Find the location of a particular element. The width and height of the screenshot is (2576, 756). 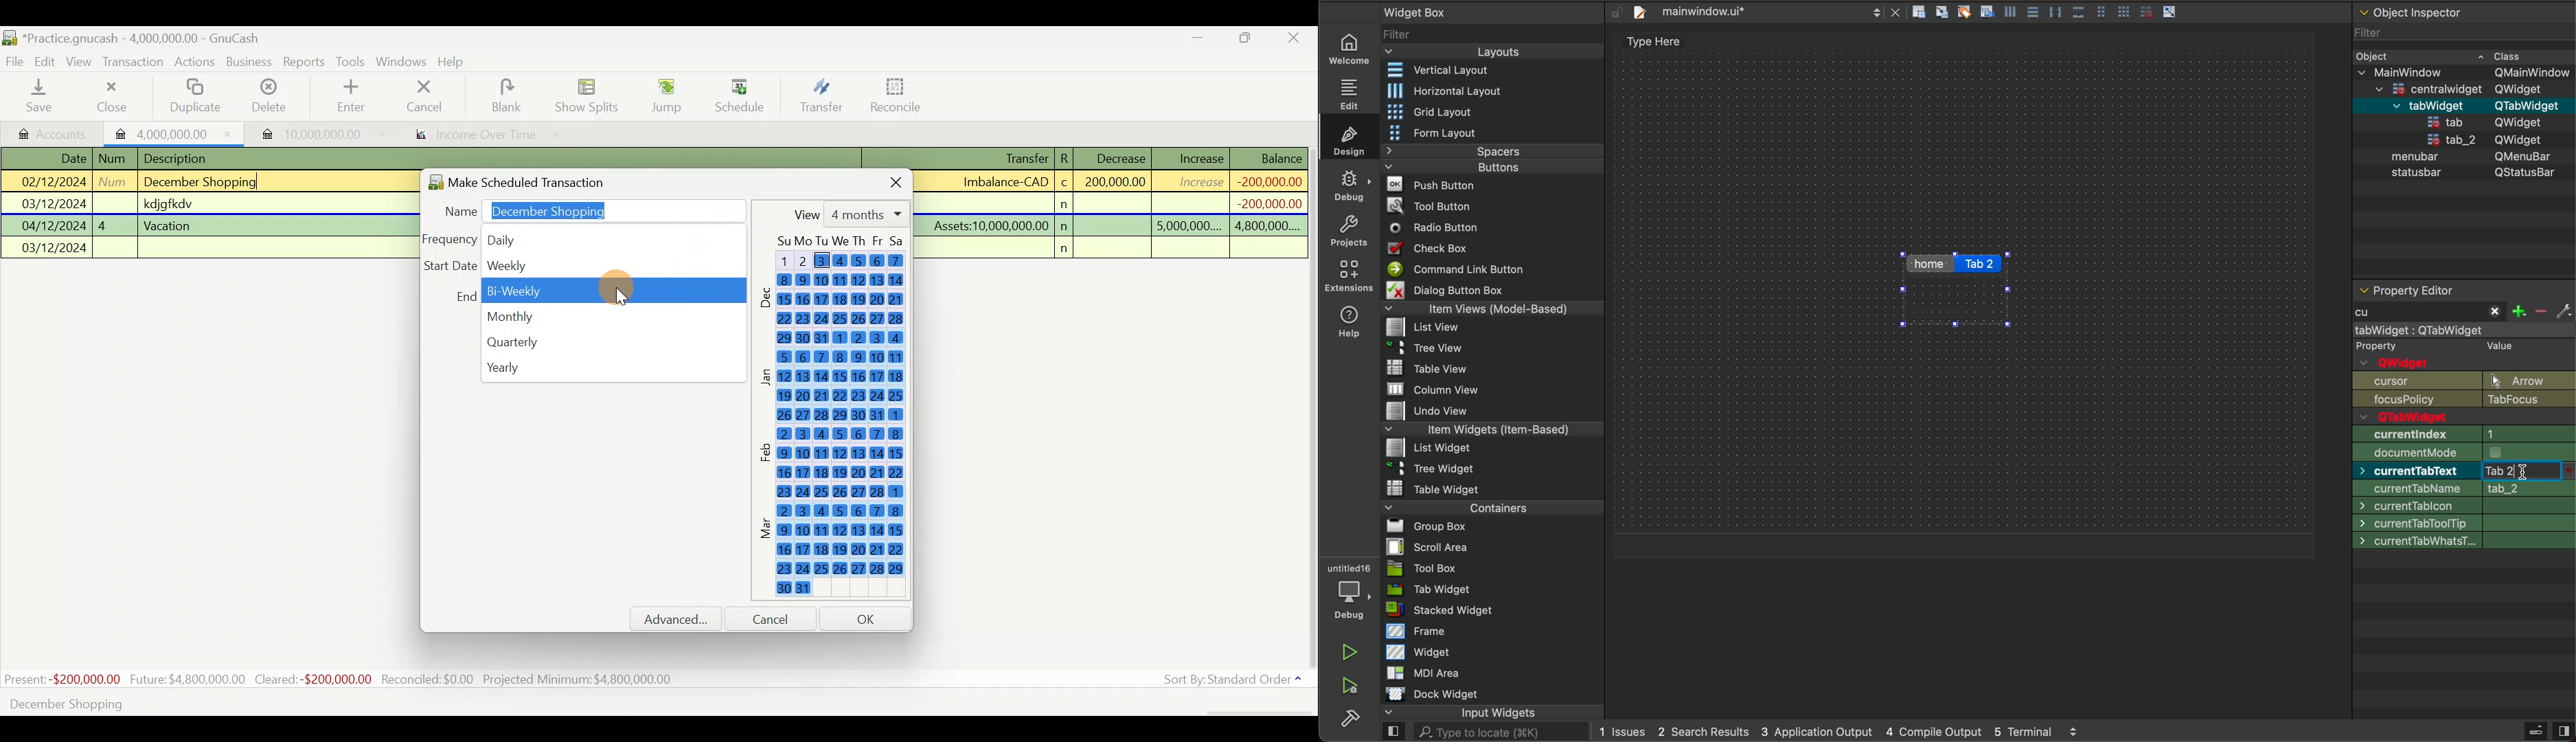

build is located at coordinates (1355, 720).